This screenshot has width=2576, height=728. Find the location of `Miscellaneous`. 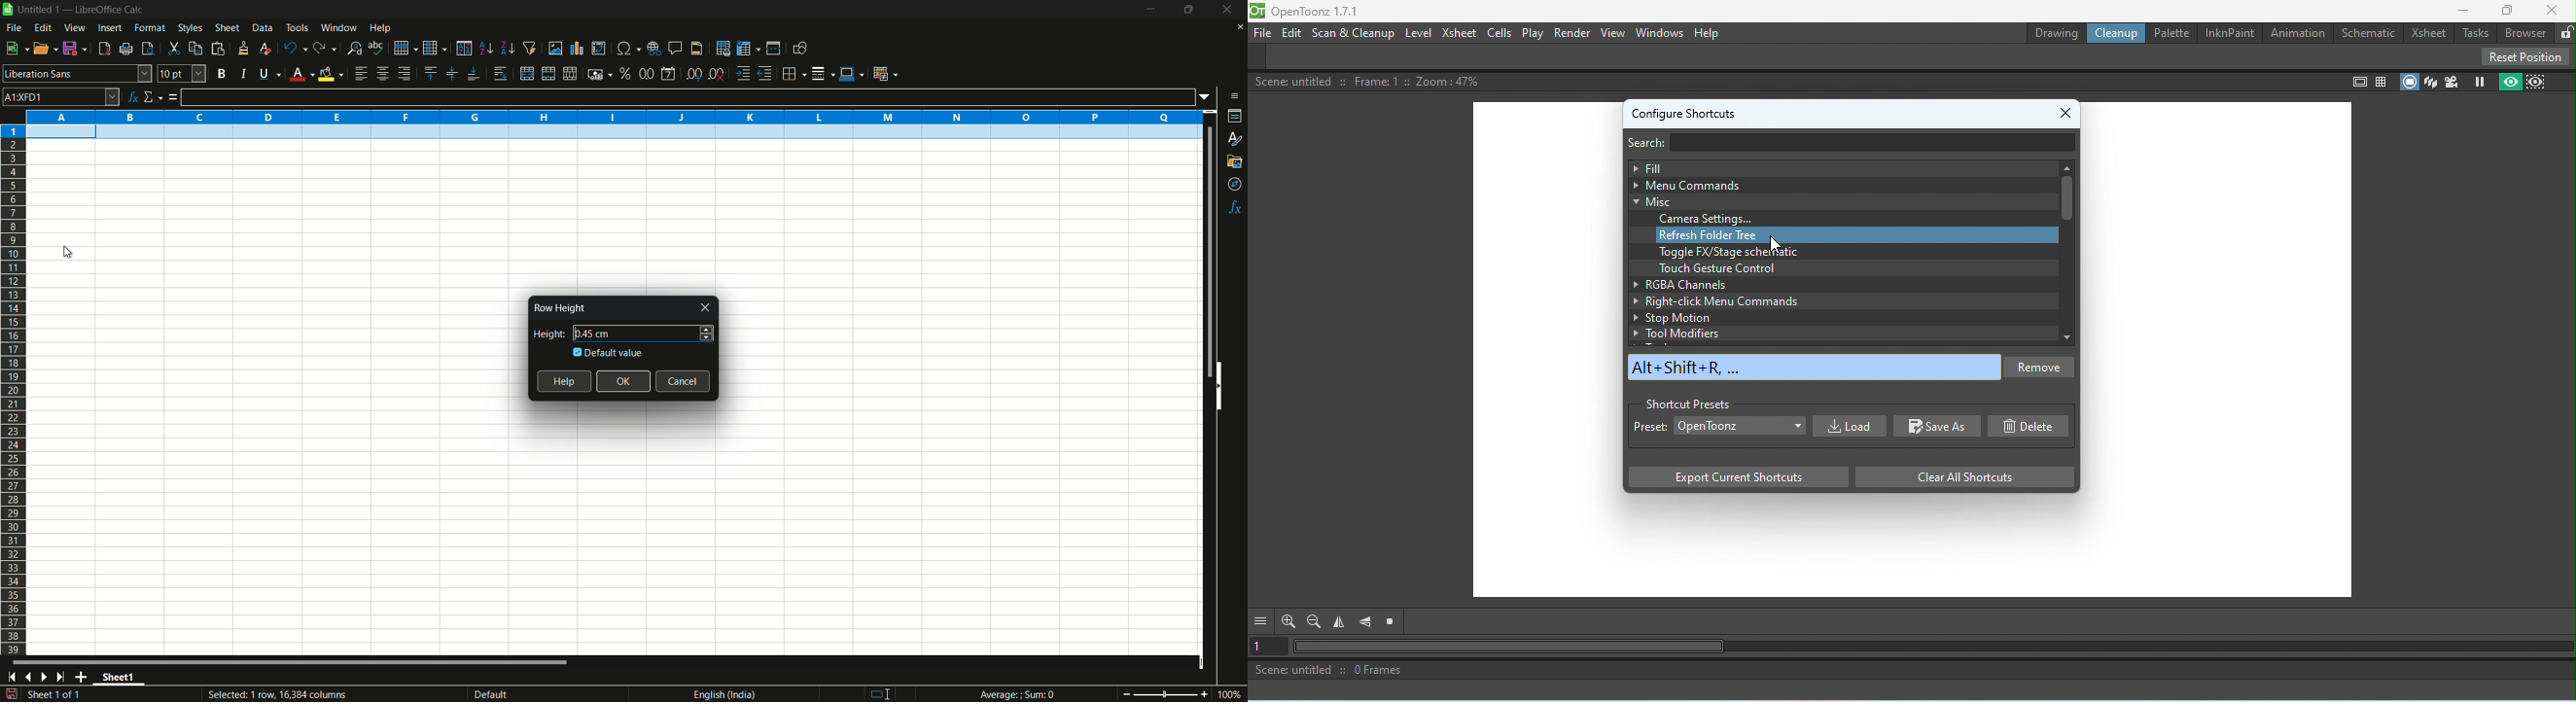

Miscellaneous is located at coordinates (1834, 201).